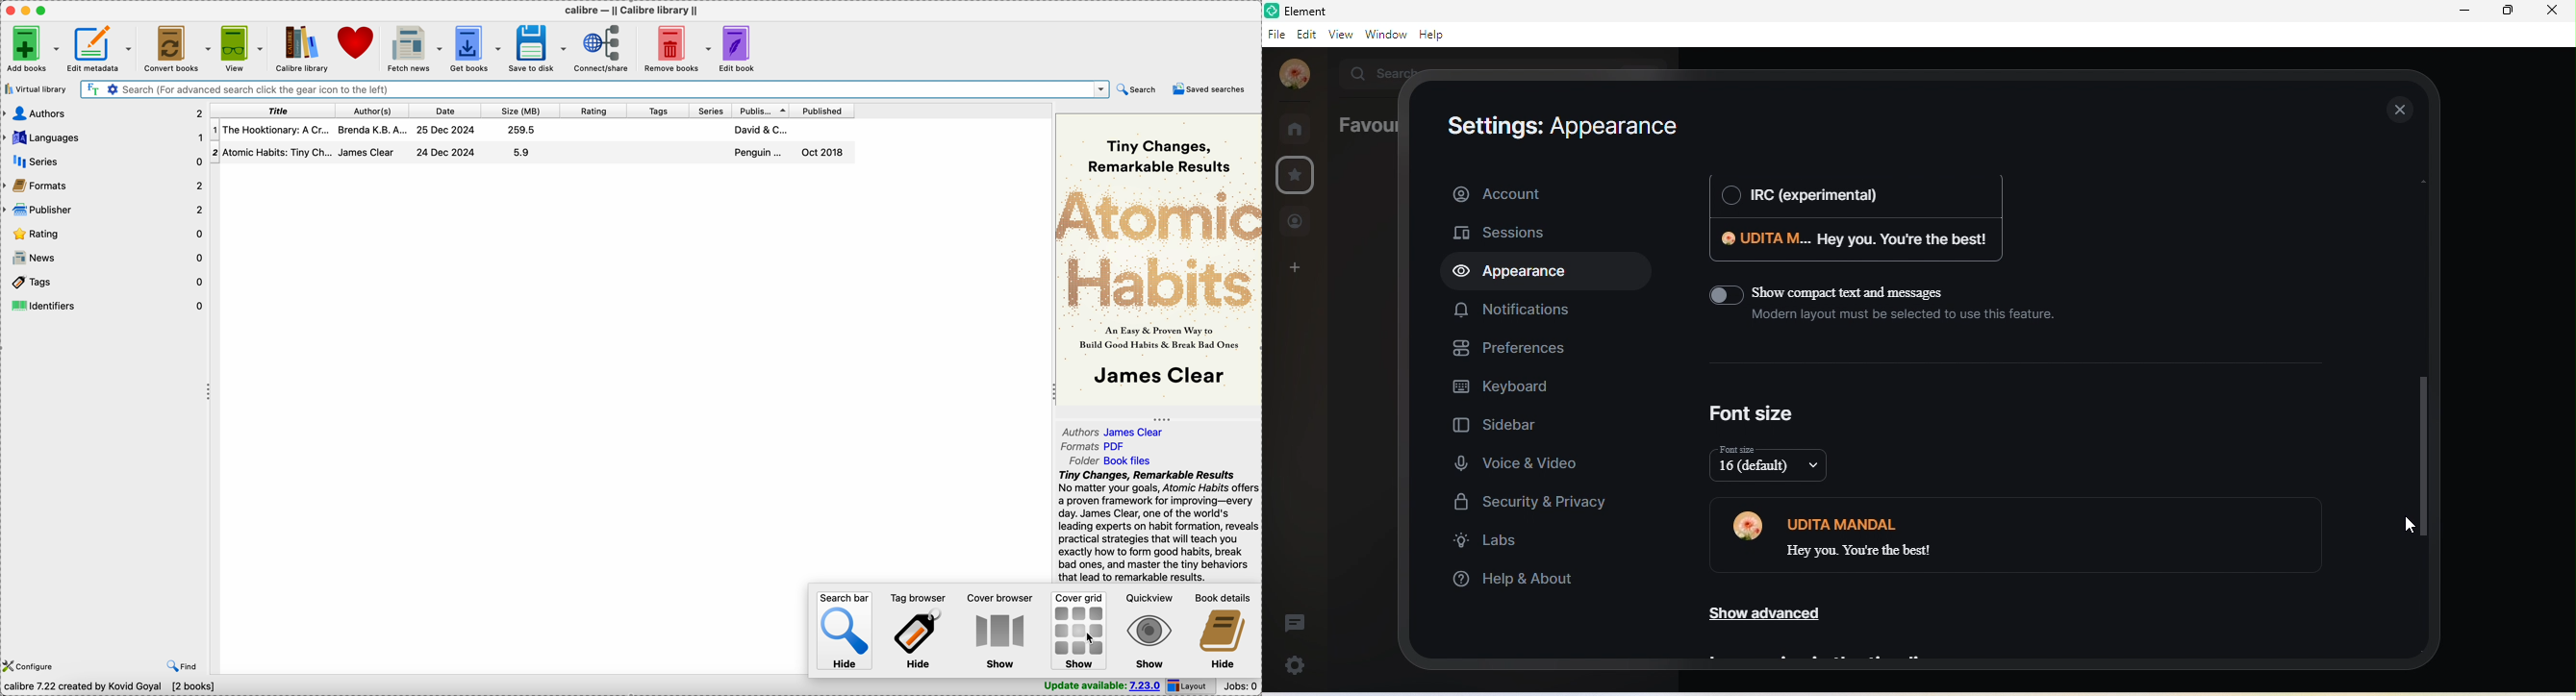  I want to click on published, so click(822, 111).